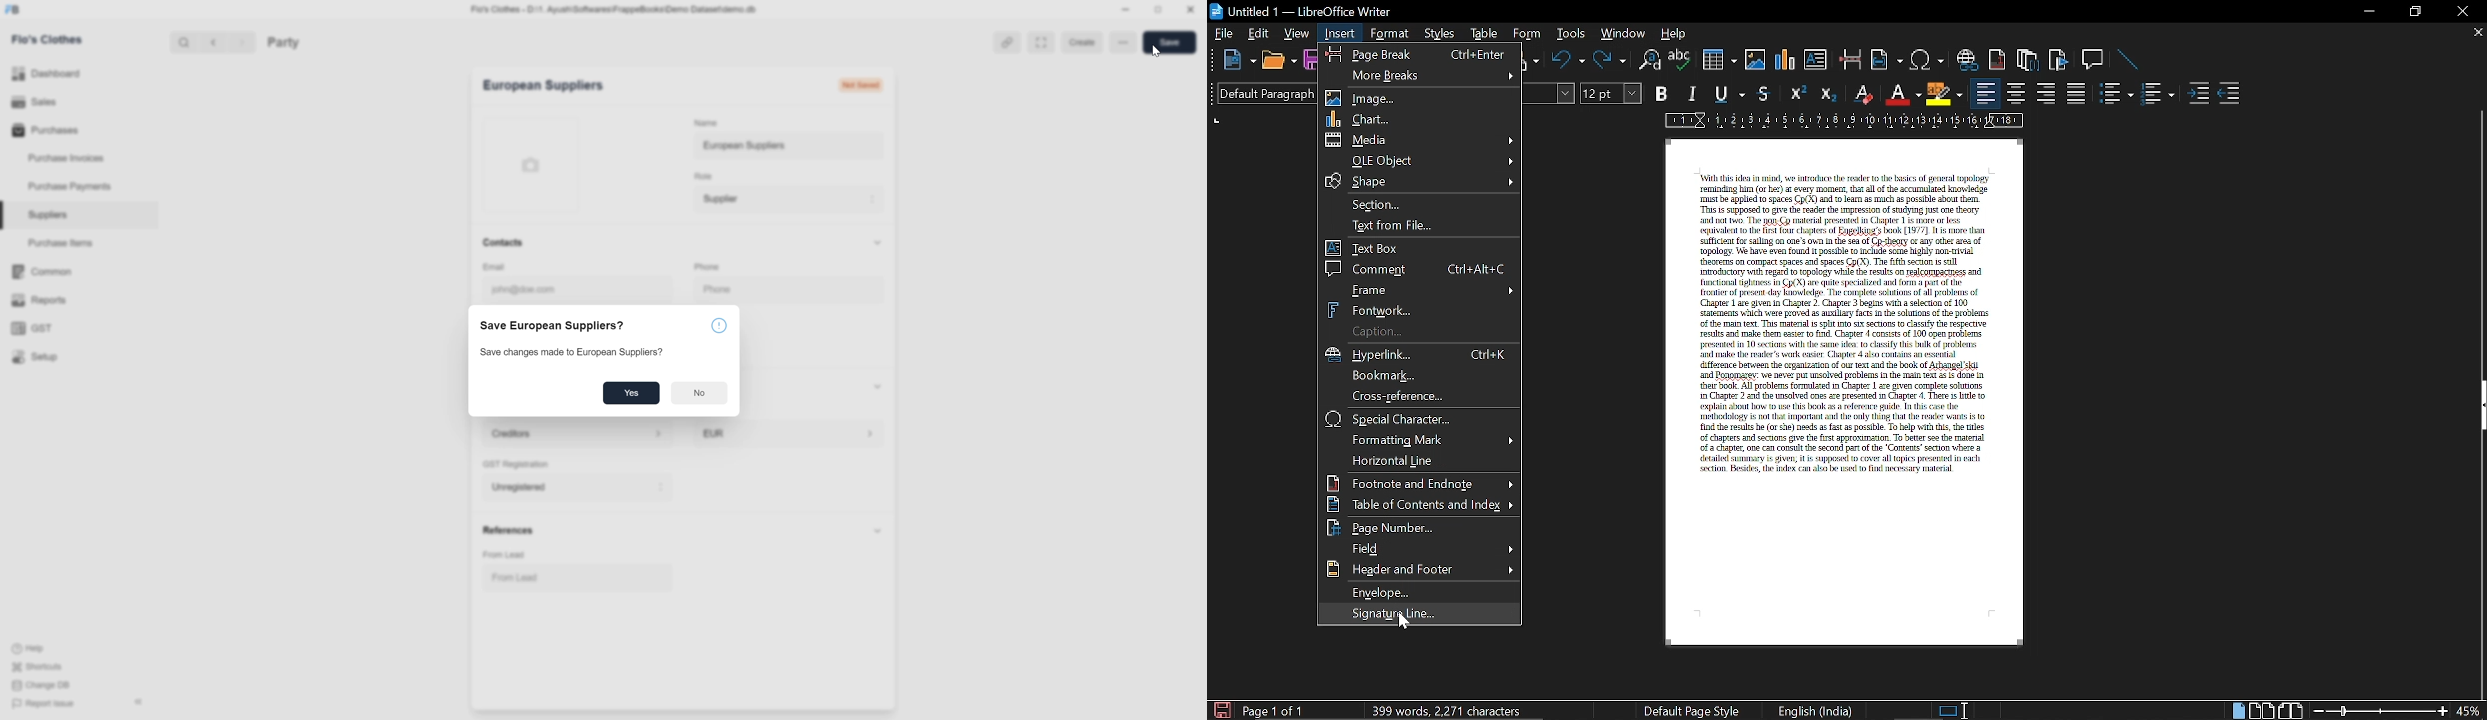  Describe the element at coordinates (2160, 94) in the screenshot. I see `toggle ordered list` at that location.